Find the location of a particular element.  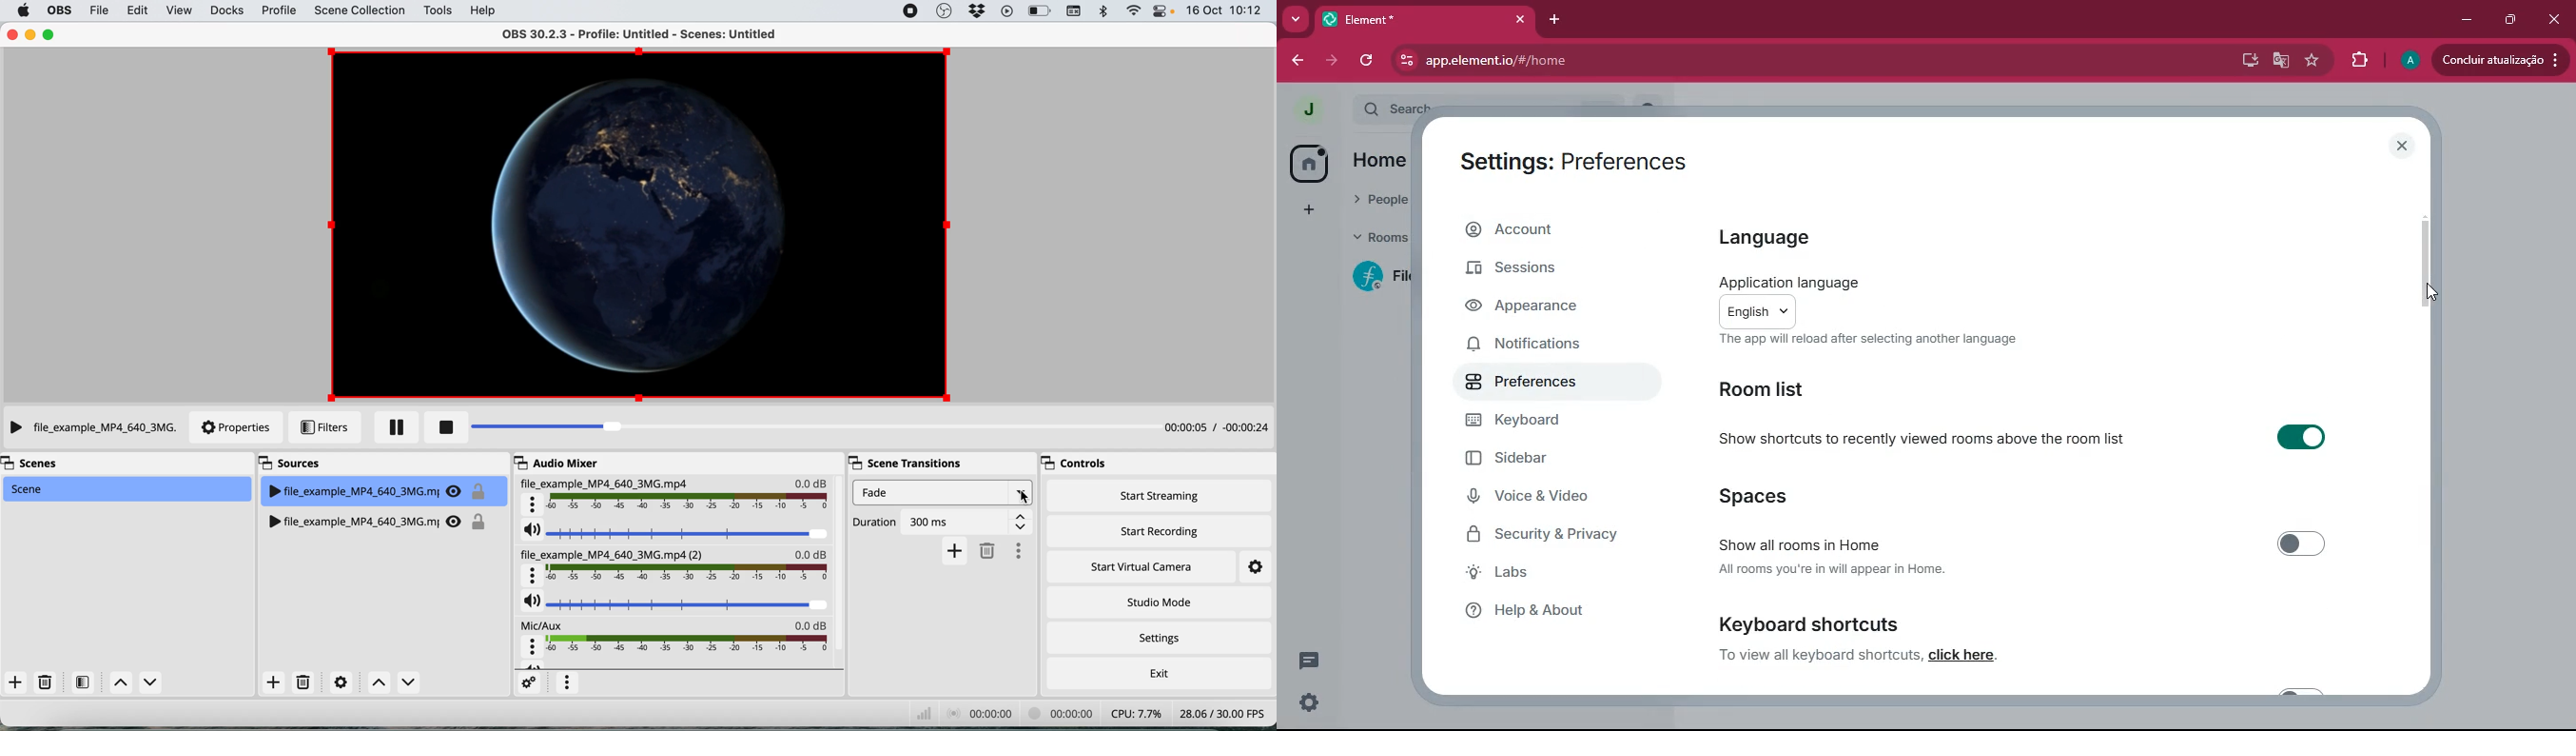

playback bar is located at coordinates (556, 429).